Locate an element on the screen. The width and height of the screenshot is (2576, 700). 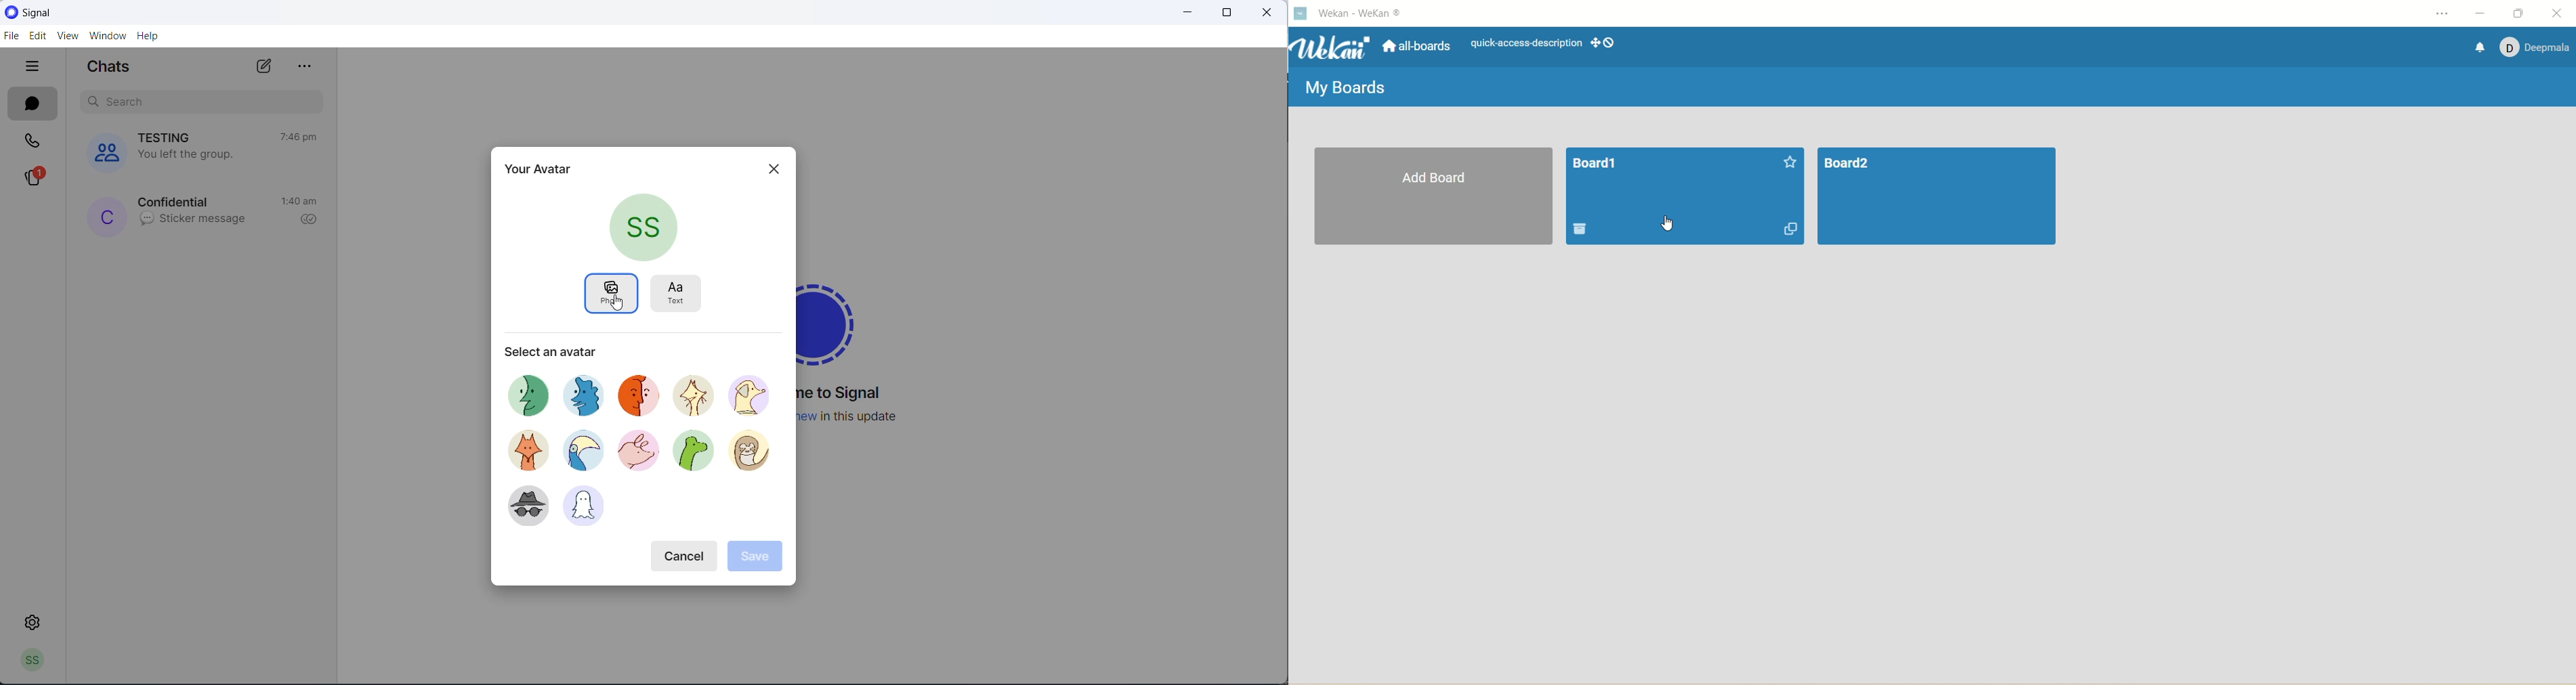
save is located at coordinates (757, 557).